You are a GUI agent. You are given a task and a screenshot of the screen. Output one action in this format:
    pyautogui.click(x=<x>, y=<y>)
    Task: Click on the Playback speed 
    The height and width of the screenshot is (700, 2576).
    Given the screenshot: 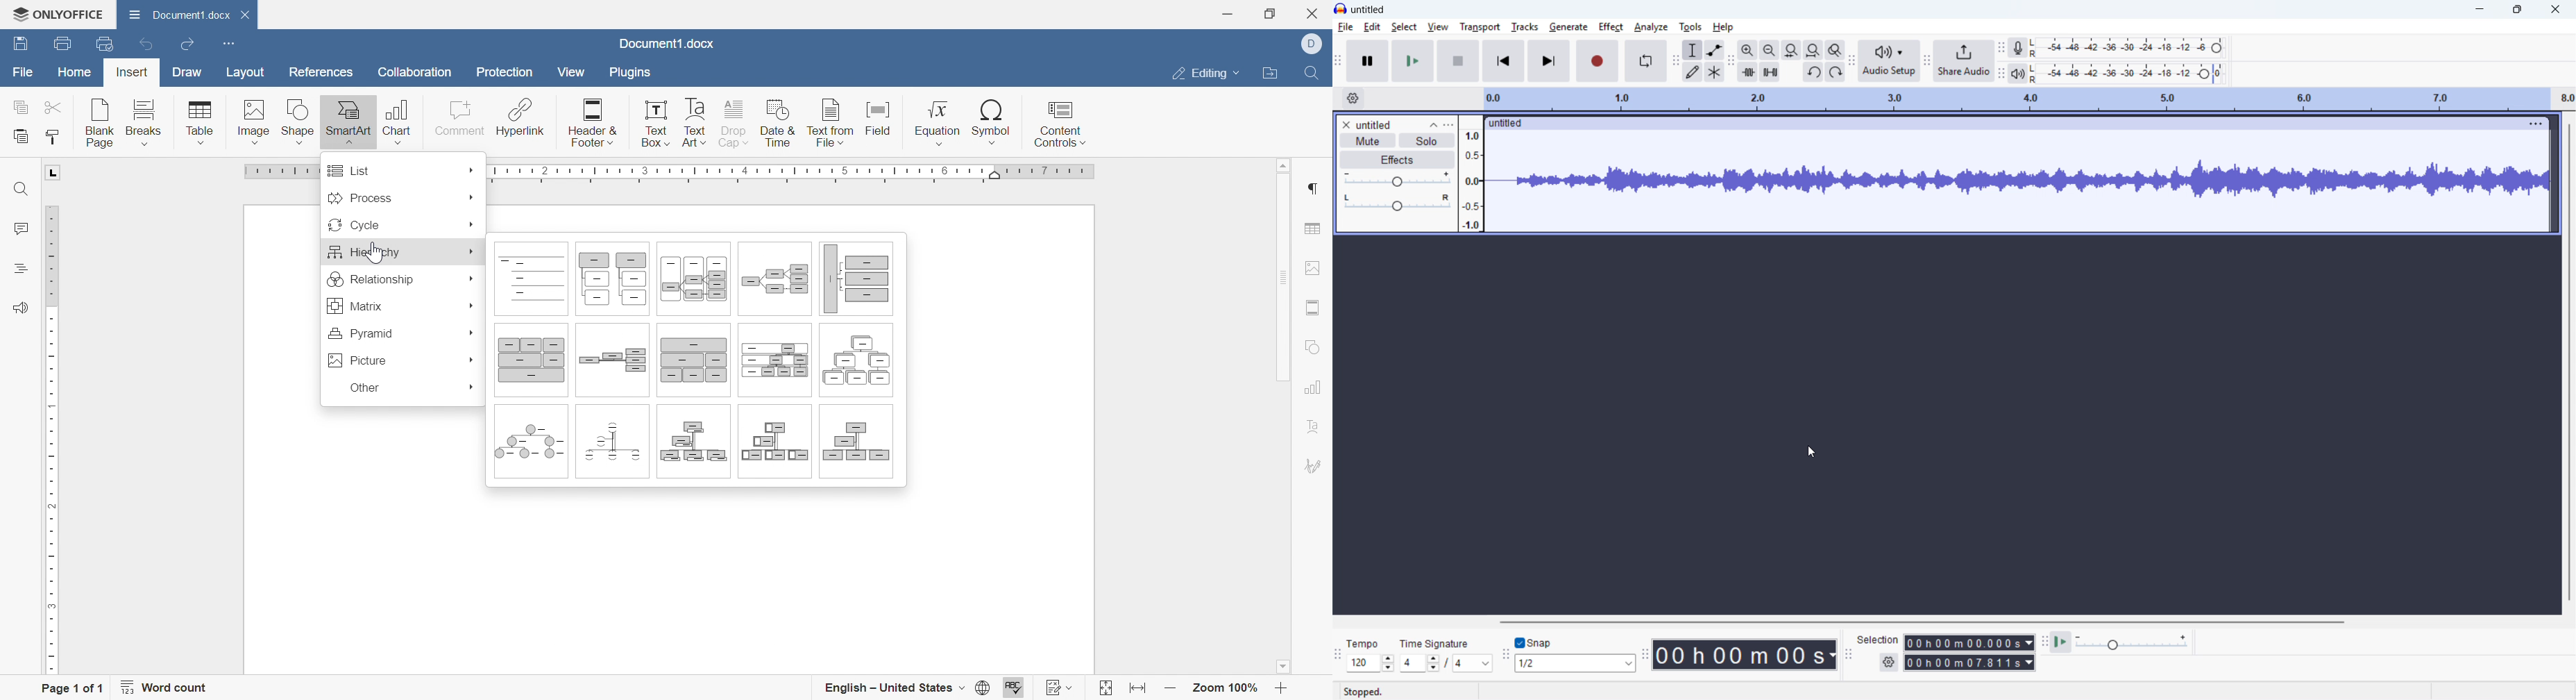 What is the action you would take?
    pyautogui.click(x=2131, y=643)
    